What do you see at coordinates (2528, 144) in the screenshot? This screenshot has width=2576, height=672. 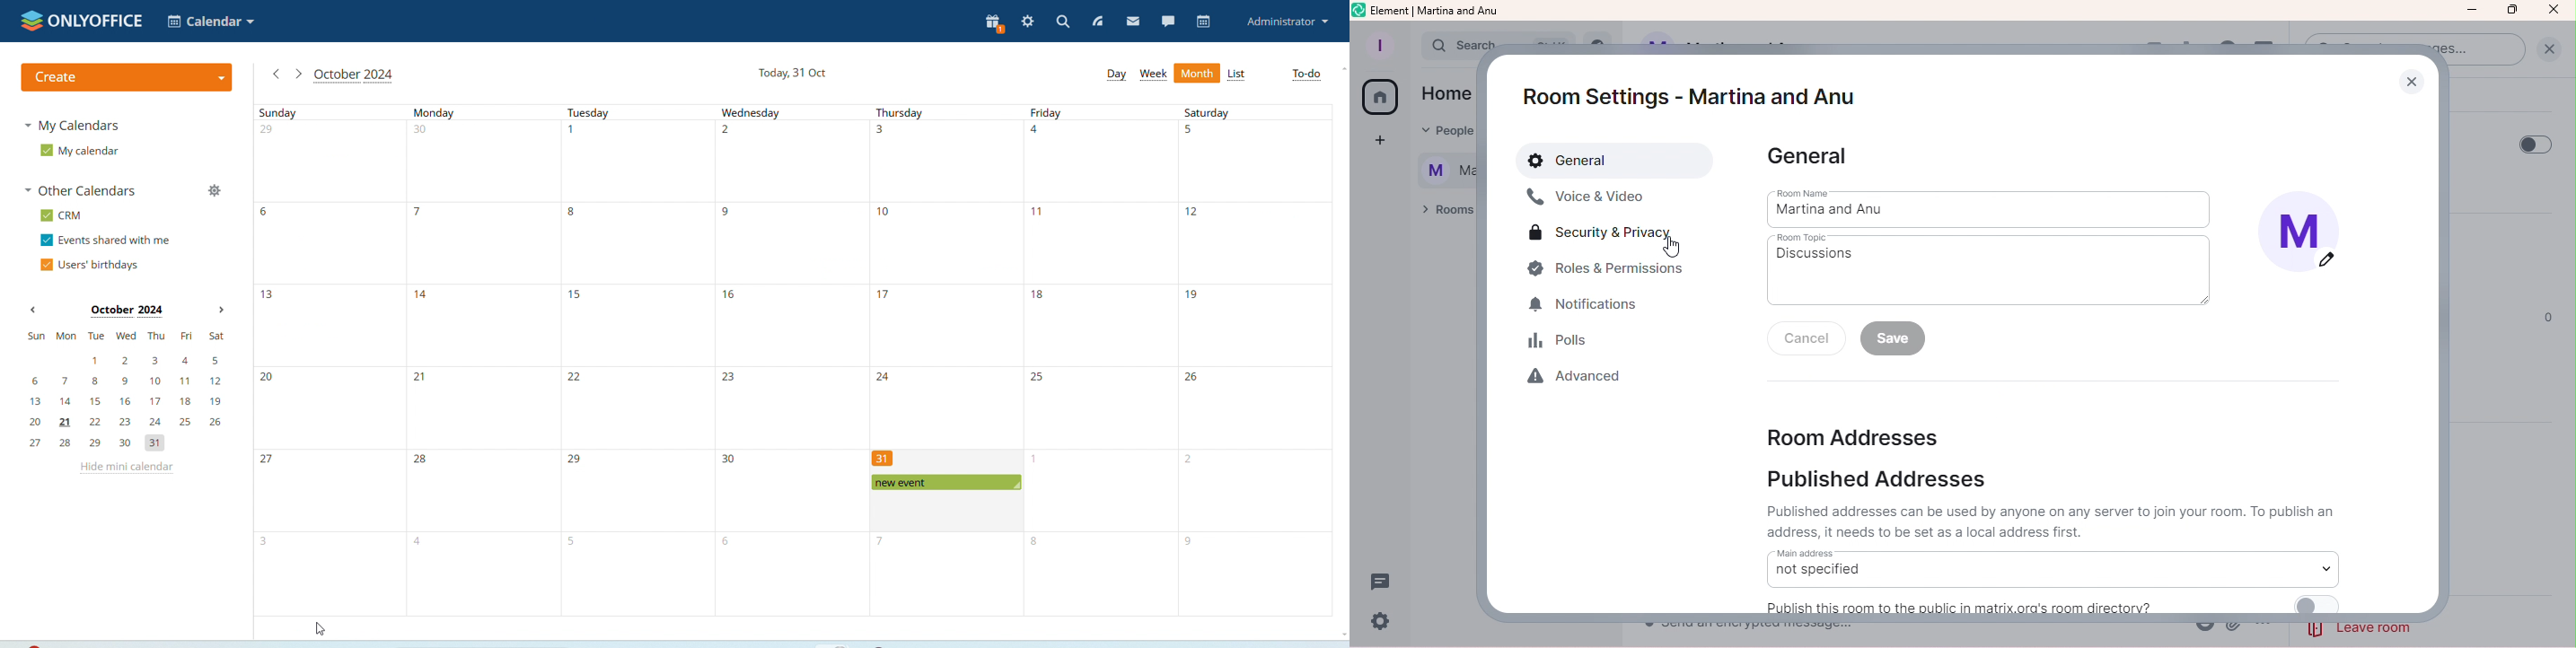 I see `Toggle` at bounding box center [2528, 144].